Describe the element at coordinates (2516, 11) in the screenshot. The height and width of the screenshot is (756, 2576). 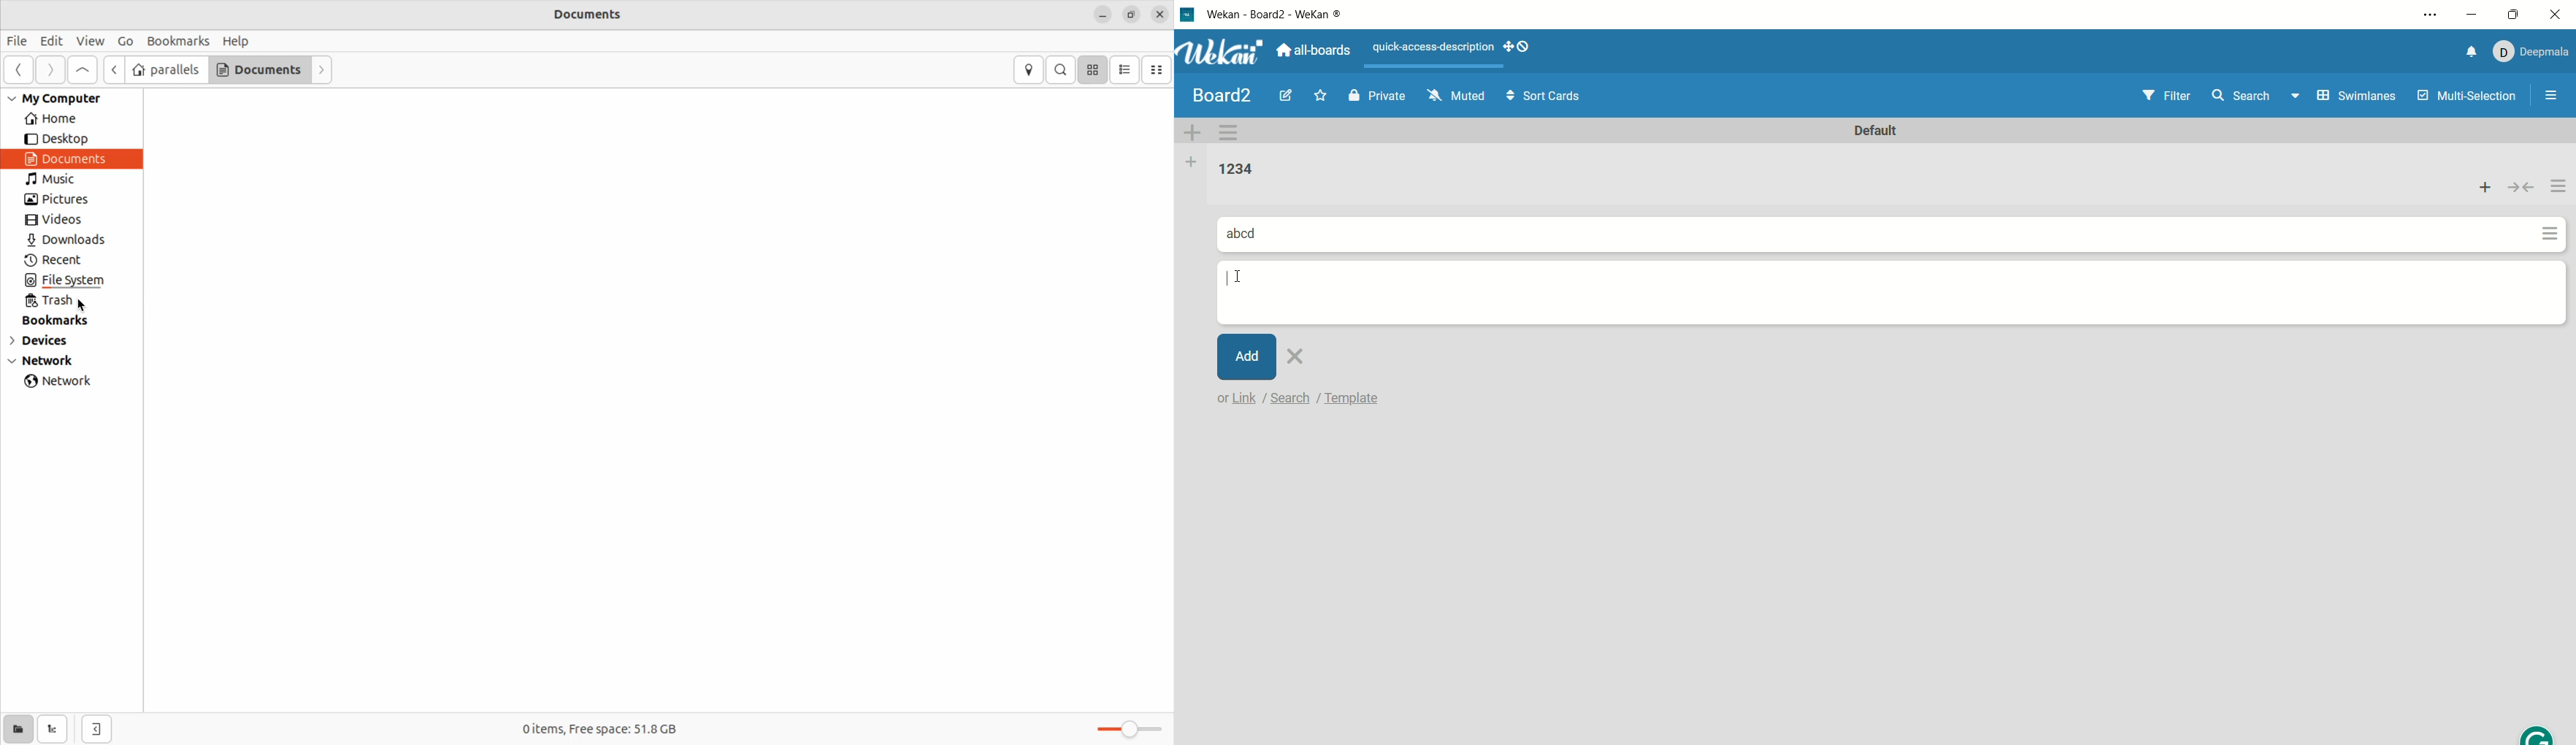
I see `maximize` at that location.